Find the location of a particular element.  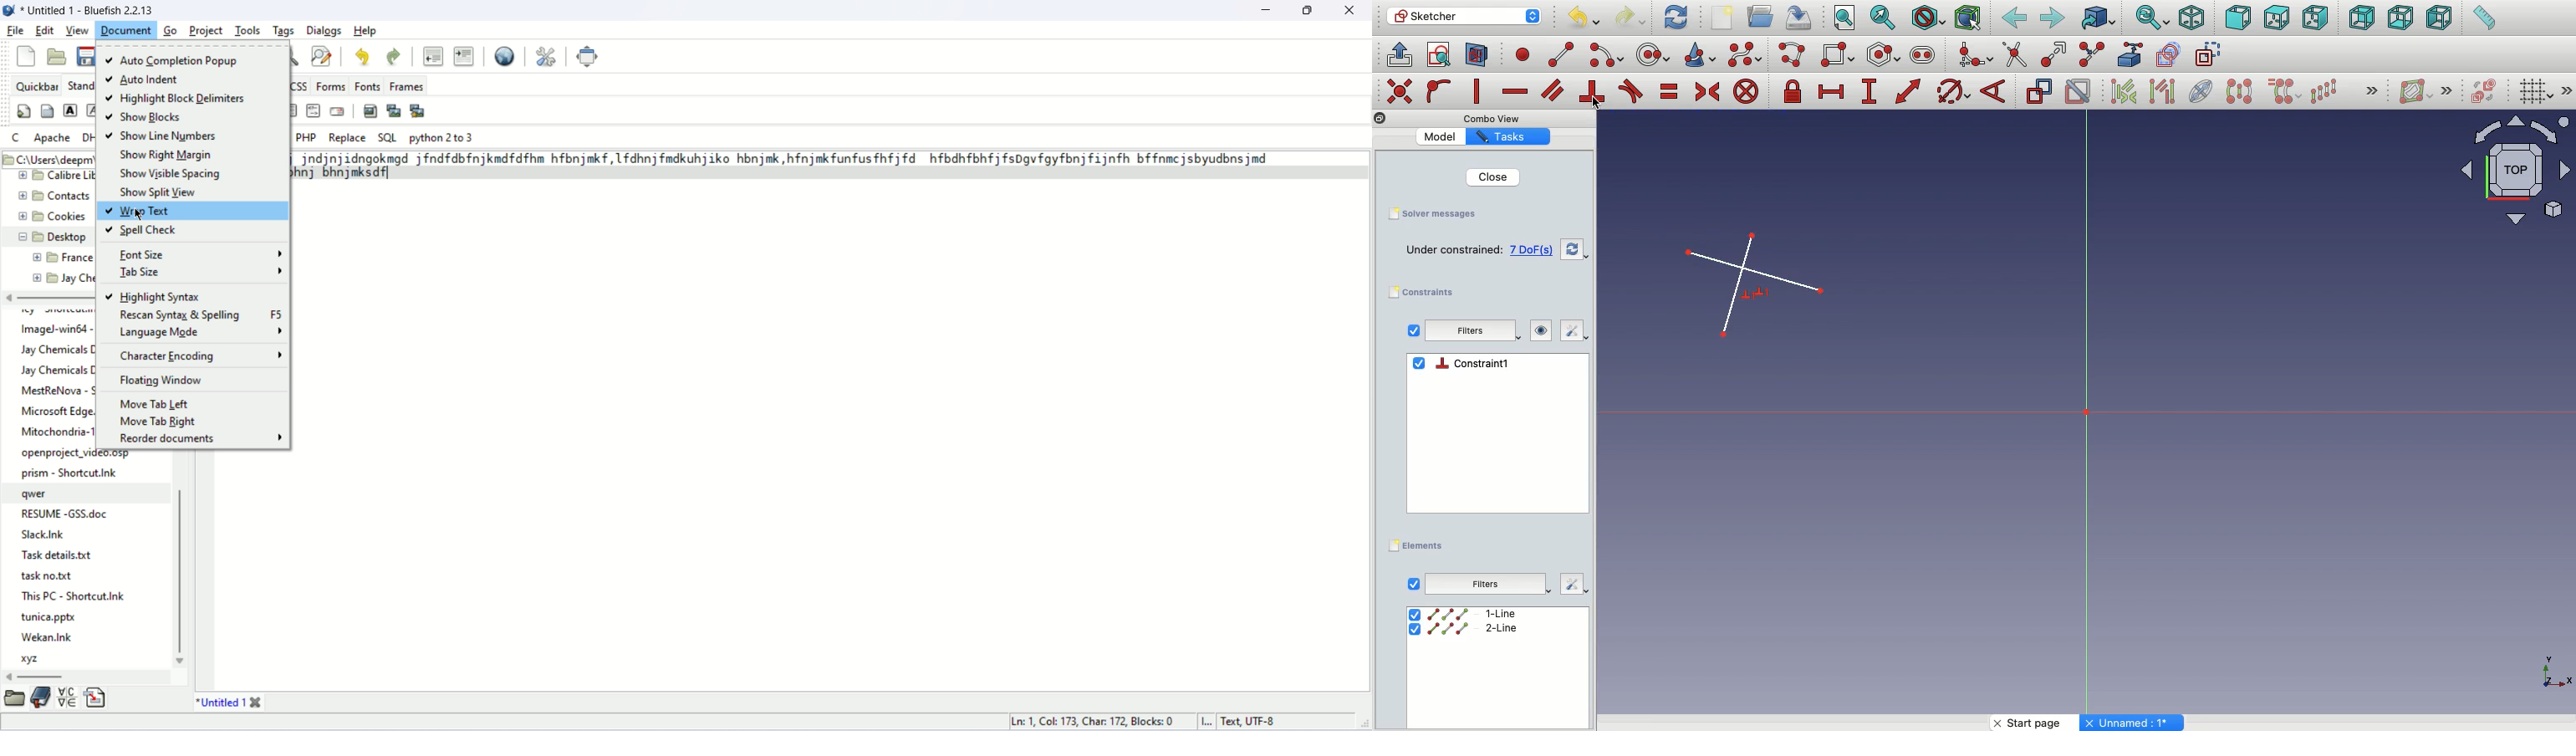

Constraints  is located at coordinates (1460, 365).